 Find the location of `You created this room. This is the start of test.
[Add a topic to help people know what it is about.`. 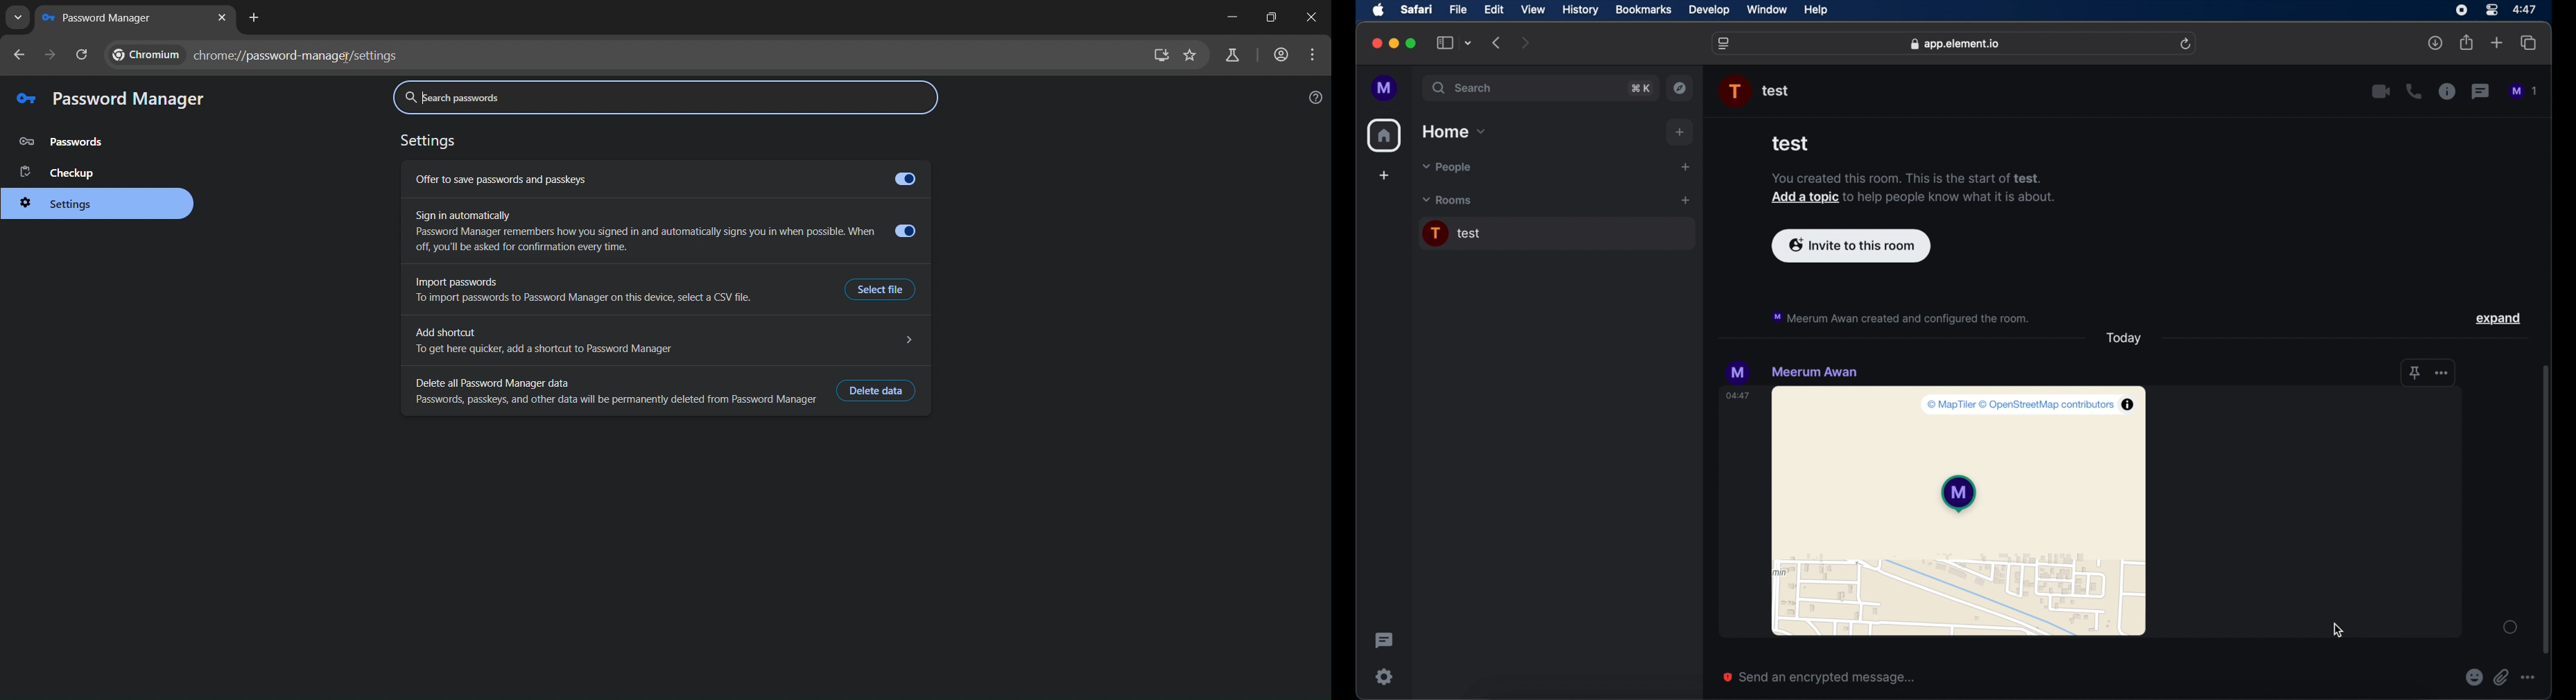

You created this room. This is the start of test.
[Add a topic to help people know what it is about. is located at coordinates (1905, 190).